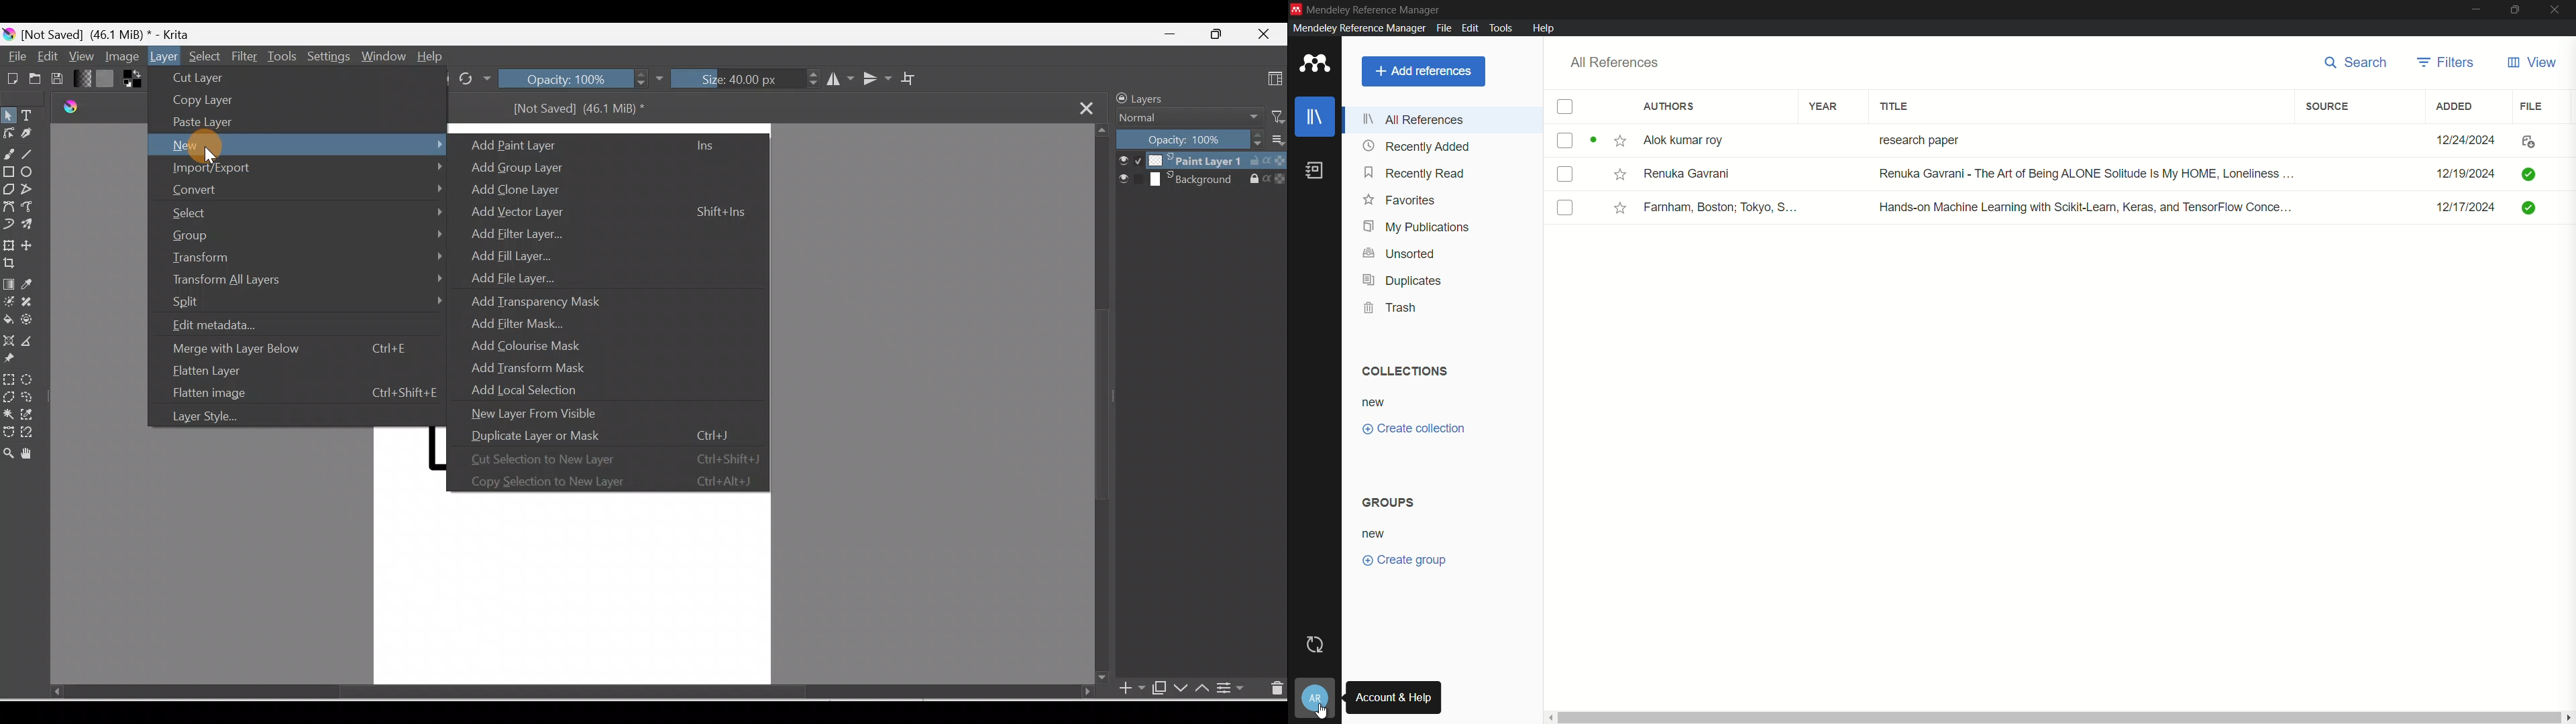  What do you see at coordinates (537, 388) in the screenshot?
I see `Add local selection` at bounding box center [537, 388].